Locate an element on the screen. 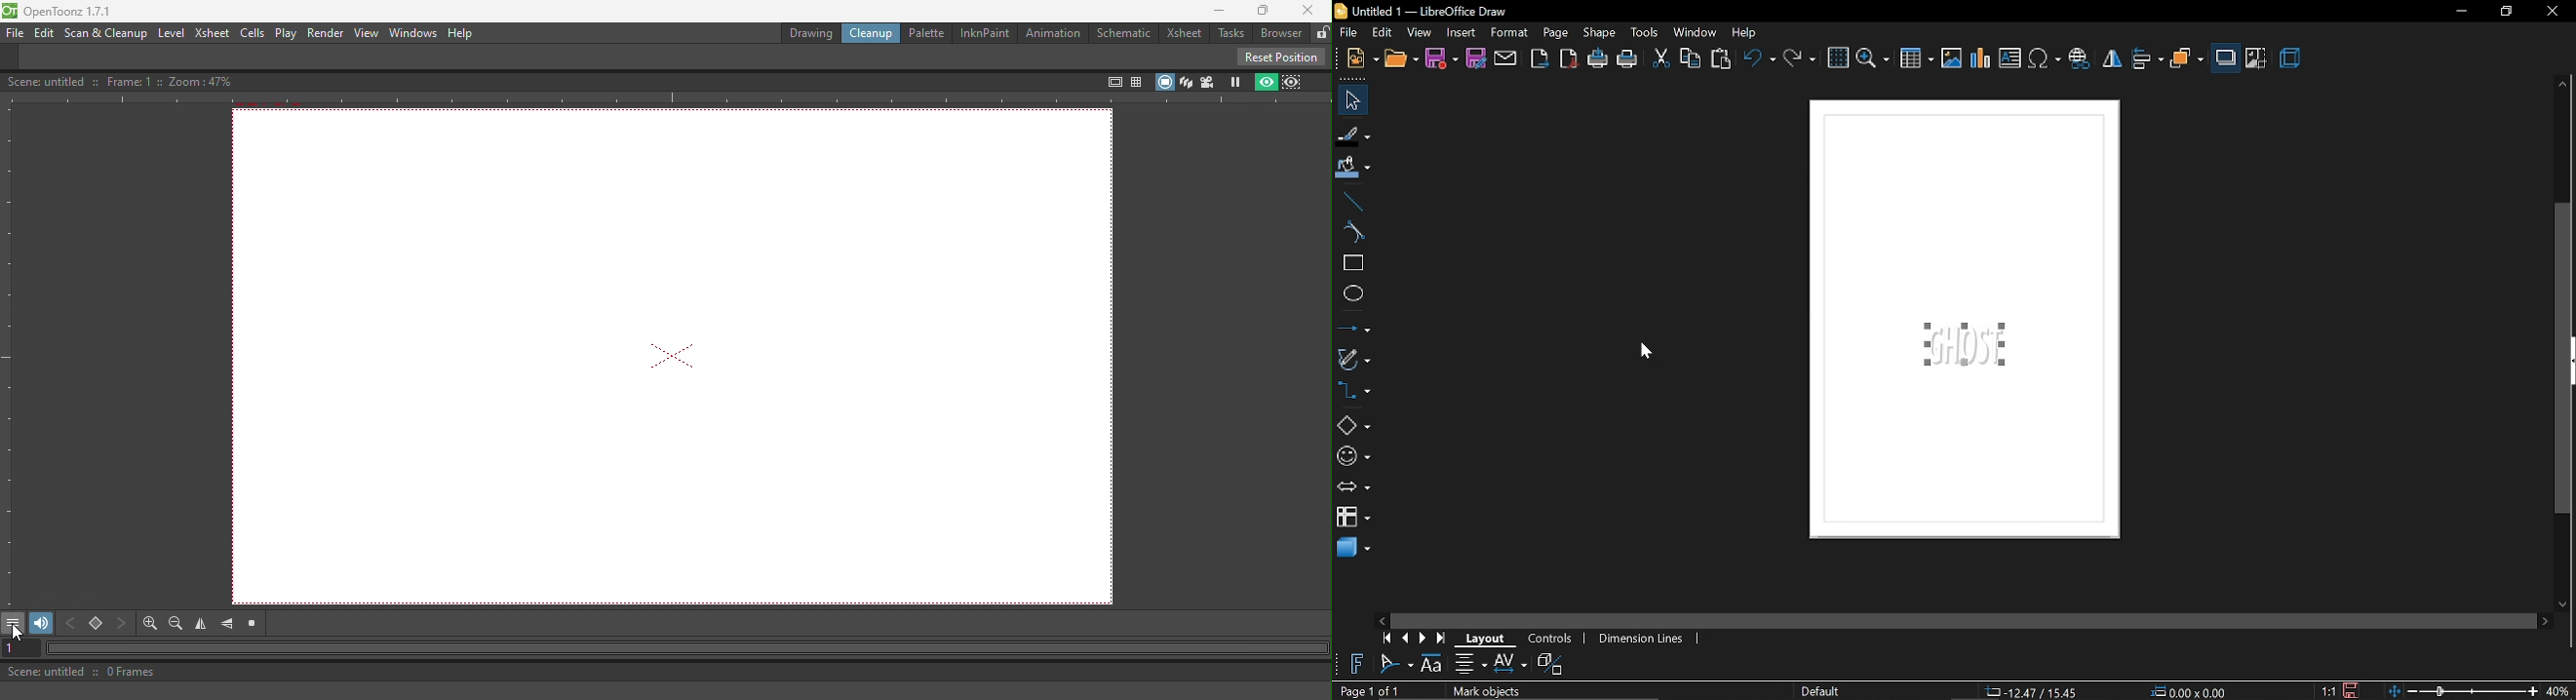 The width and height of the screenshot is (2576, 700). fontwork height is located at coordinates (1432, 668).